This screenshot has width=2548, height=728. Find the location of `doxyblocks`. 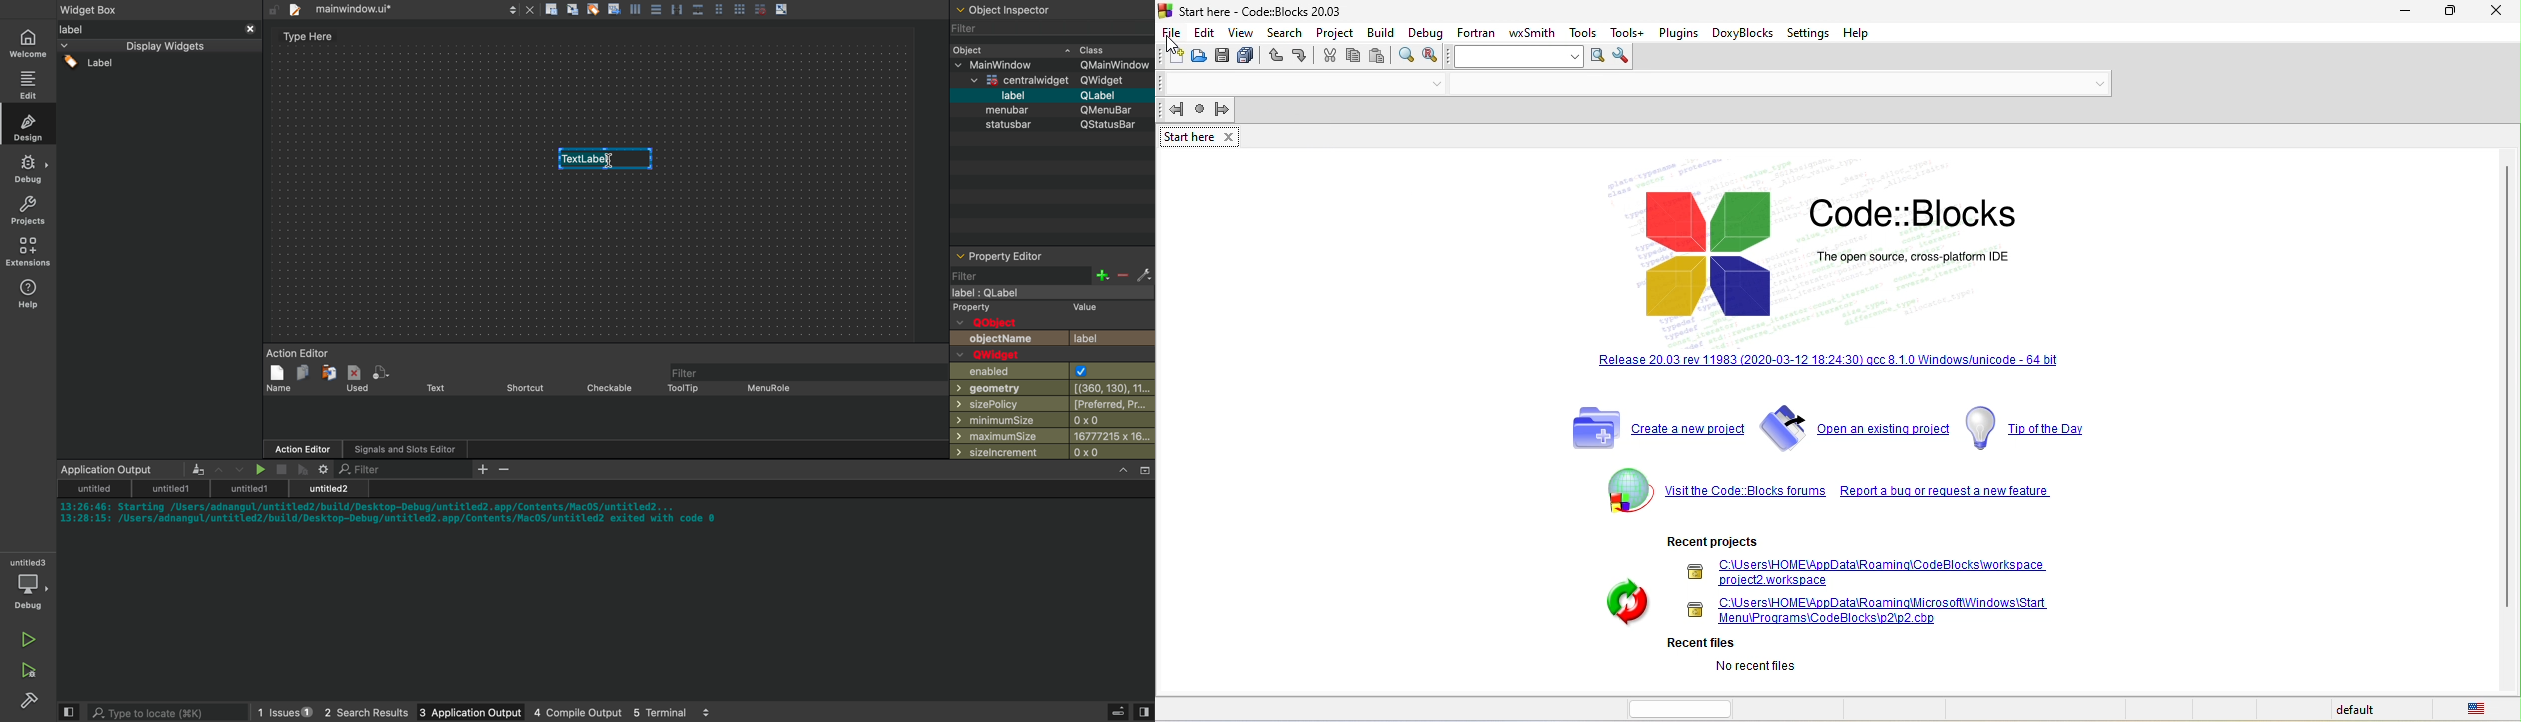

doxyblocks is located at coordinates (1743, 34).